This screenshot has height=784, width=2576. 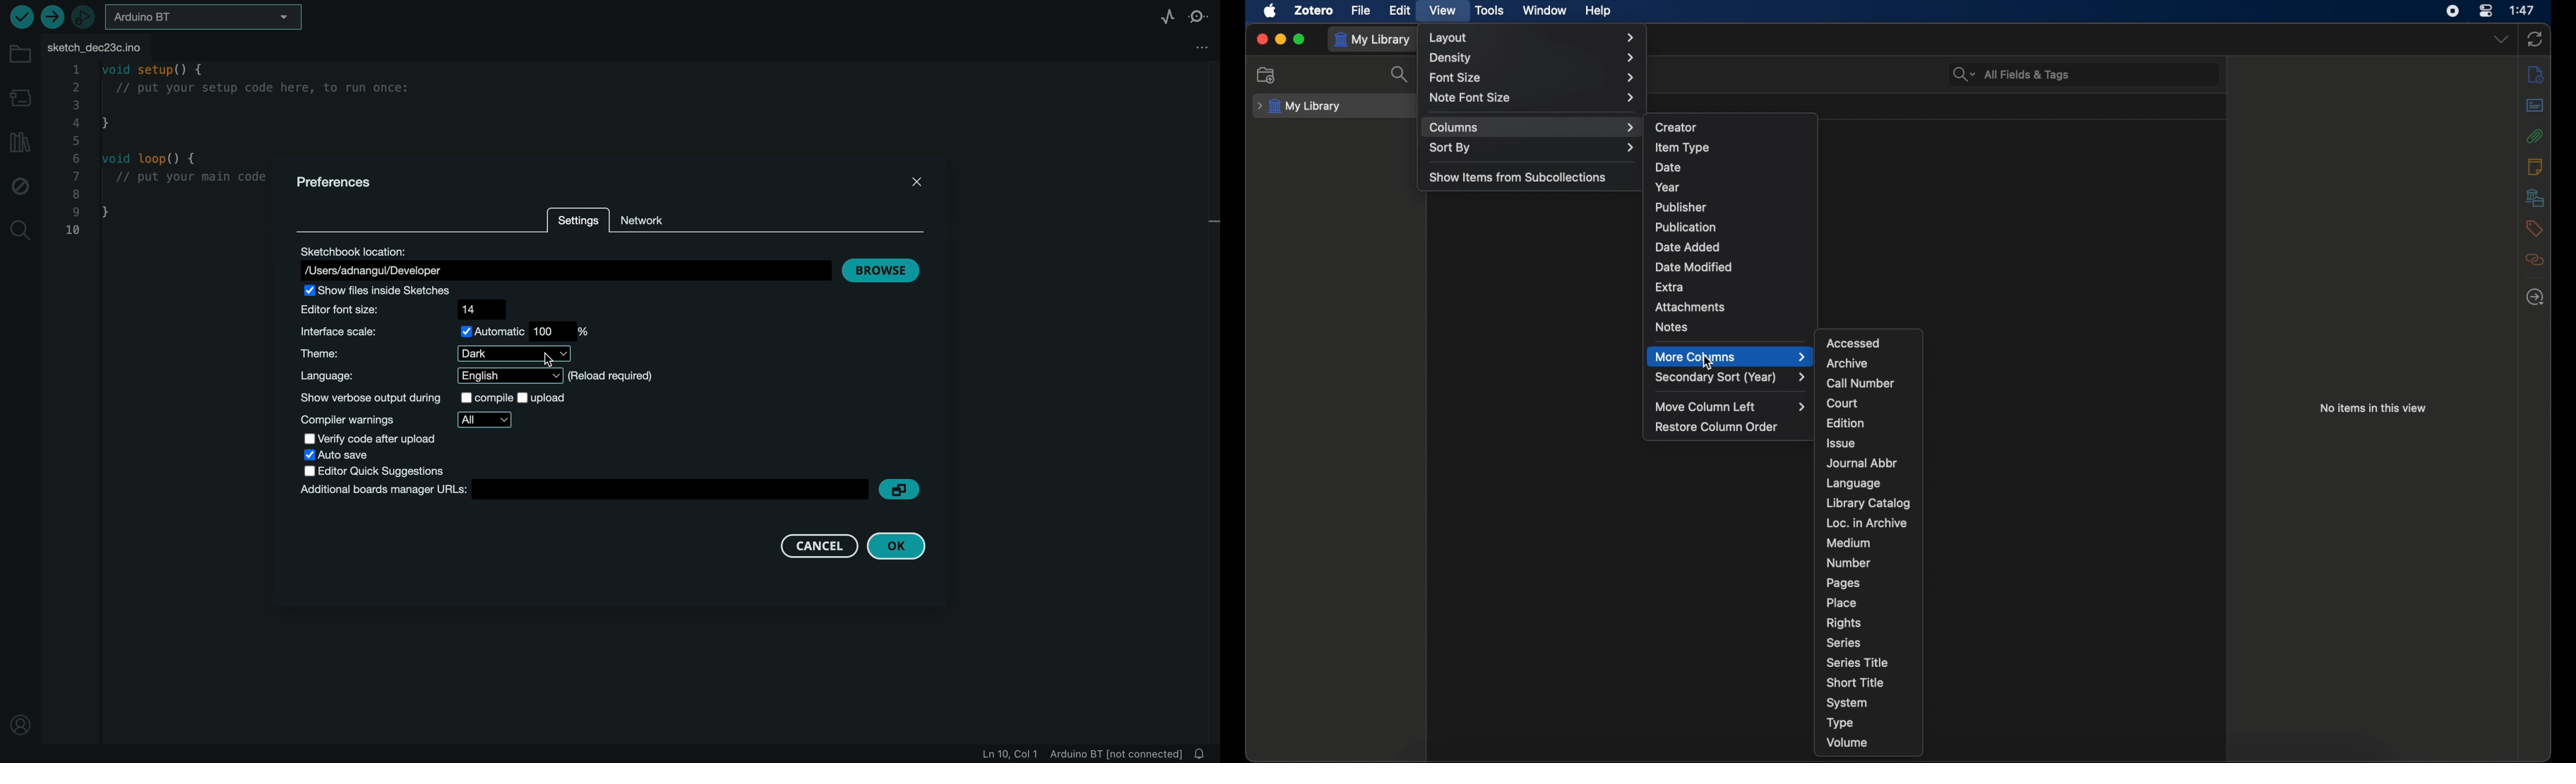 What do you see at coordinates (1683, 148) in the screenshot?
I see `item type` at bounding box center [1683, 148].